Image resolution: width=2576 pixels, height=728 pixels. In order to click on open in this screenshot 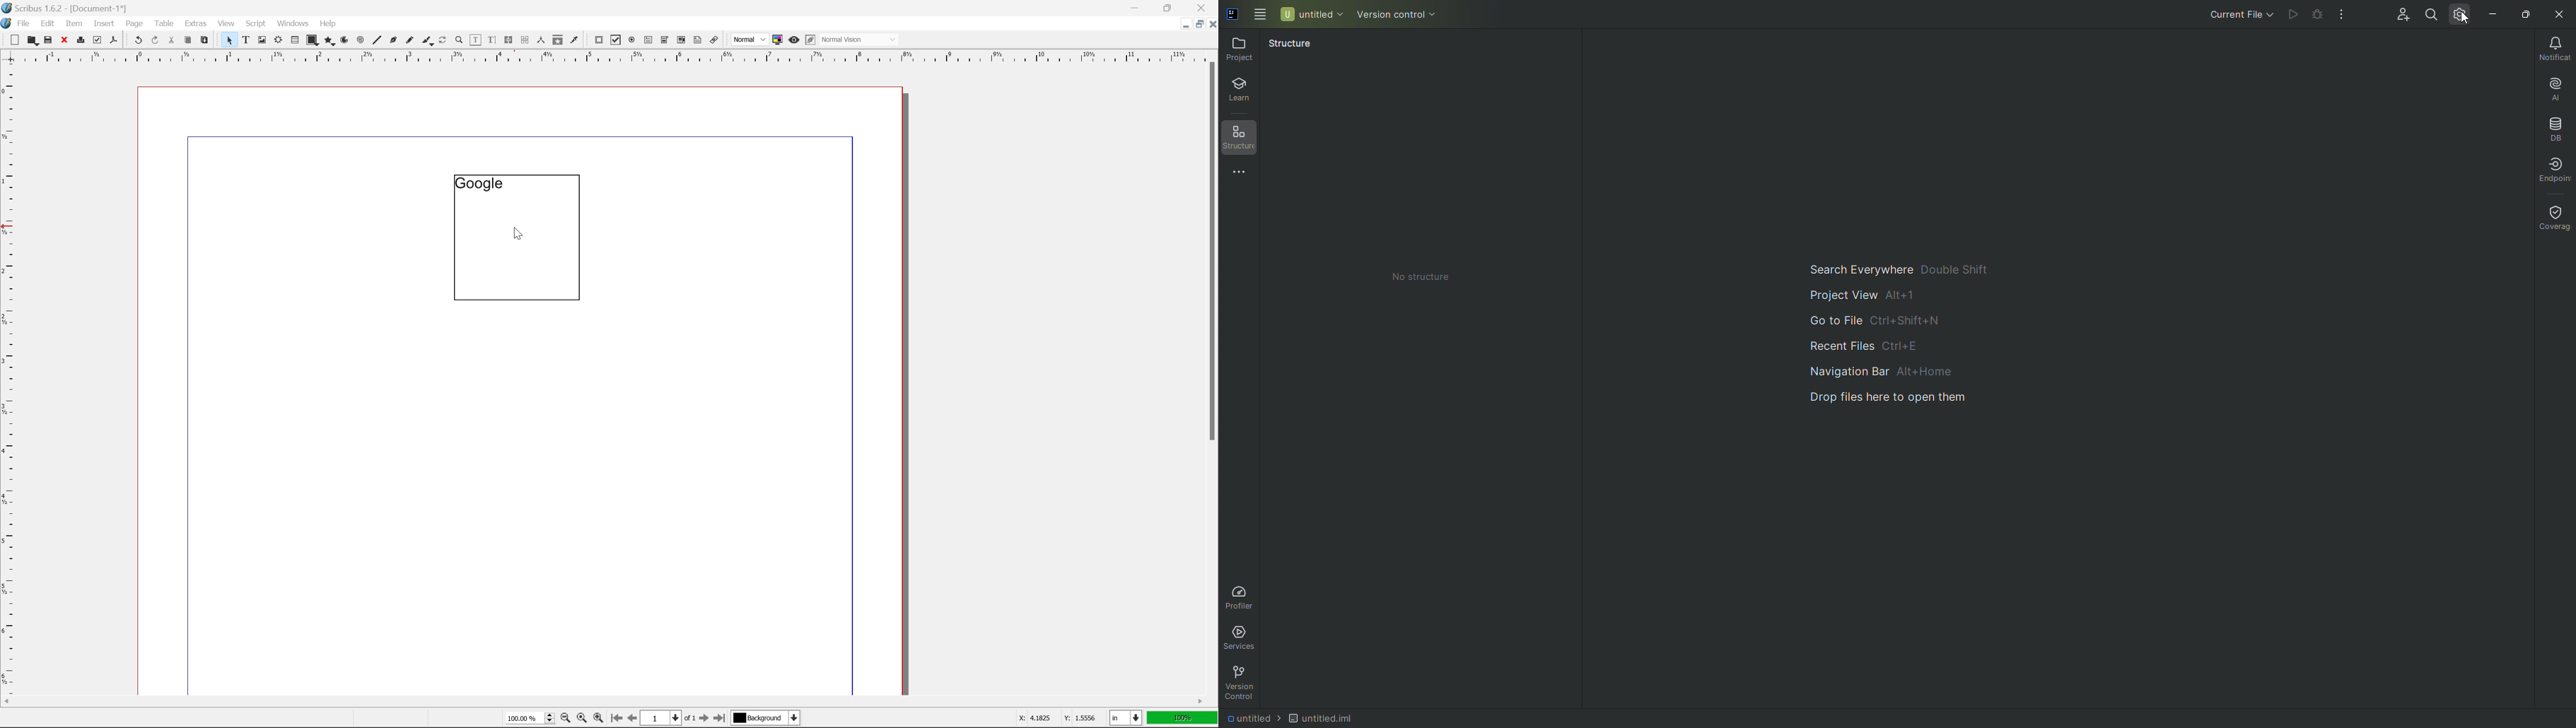, I will do `click(31, 40)`.